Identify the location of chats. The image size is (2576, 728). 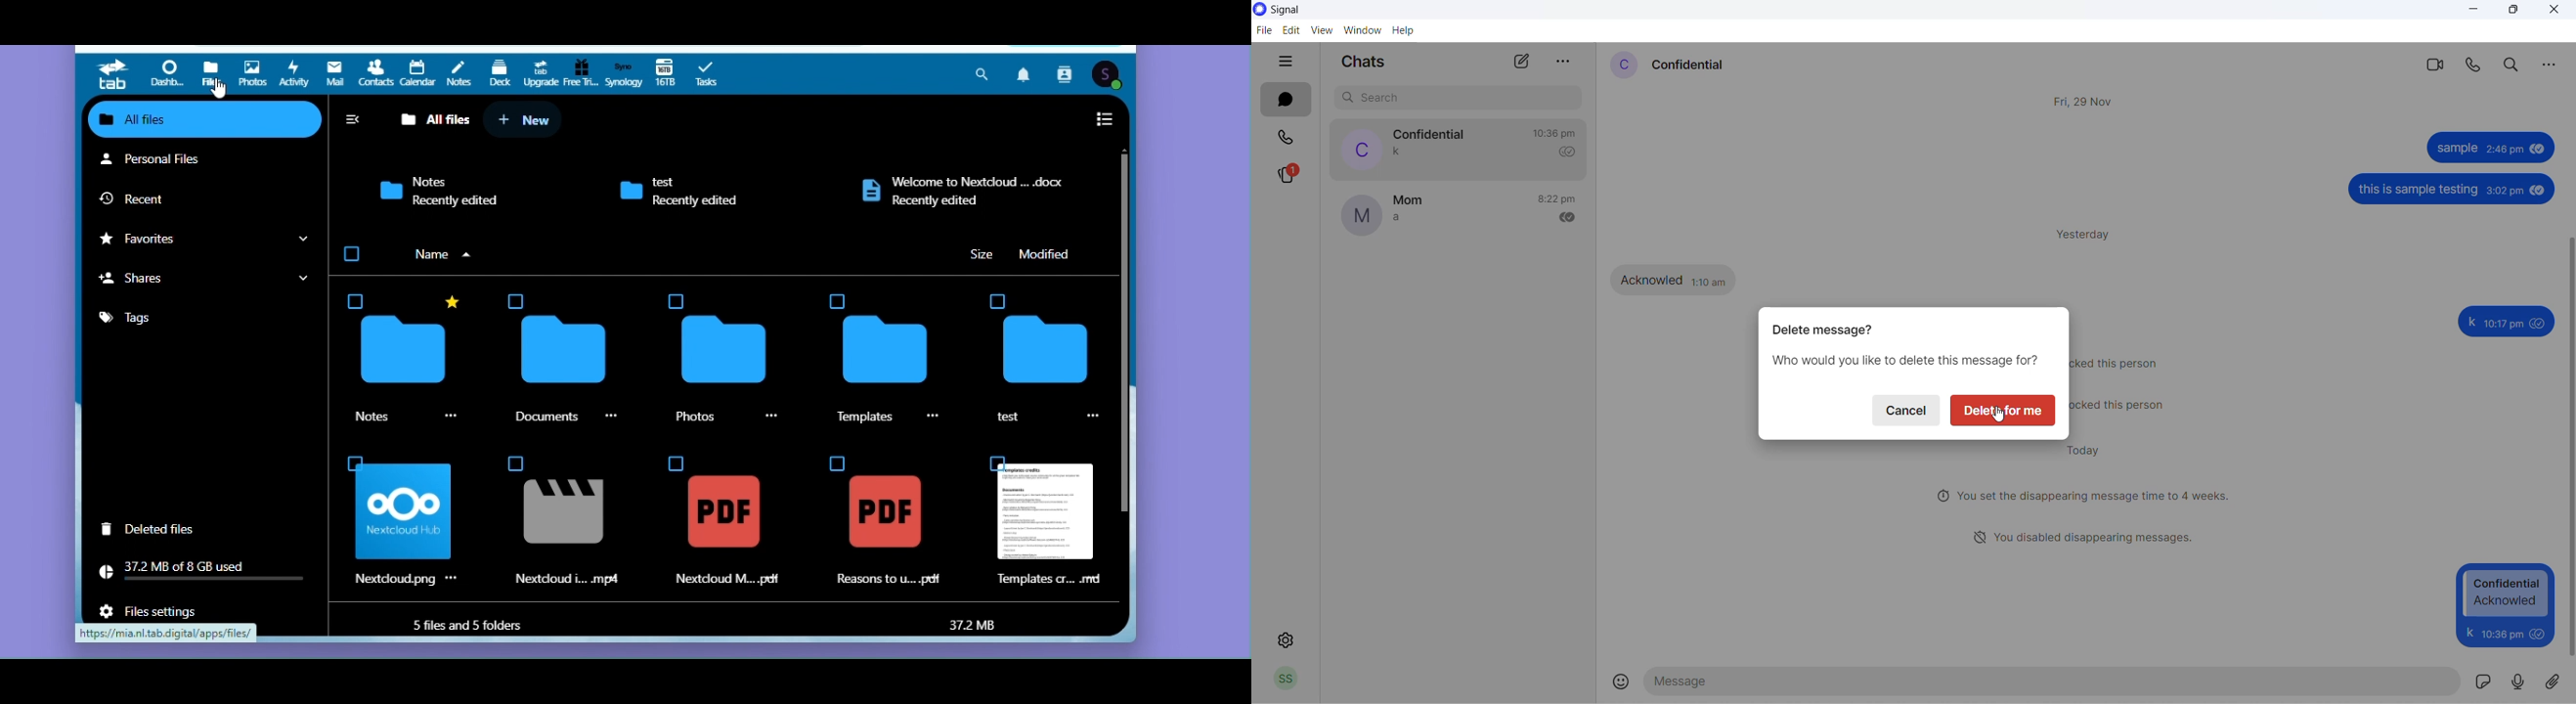
(1285, 99).